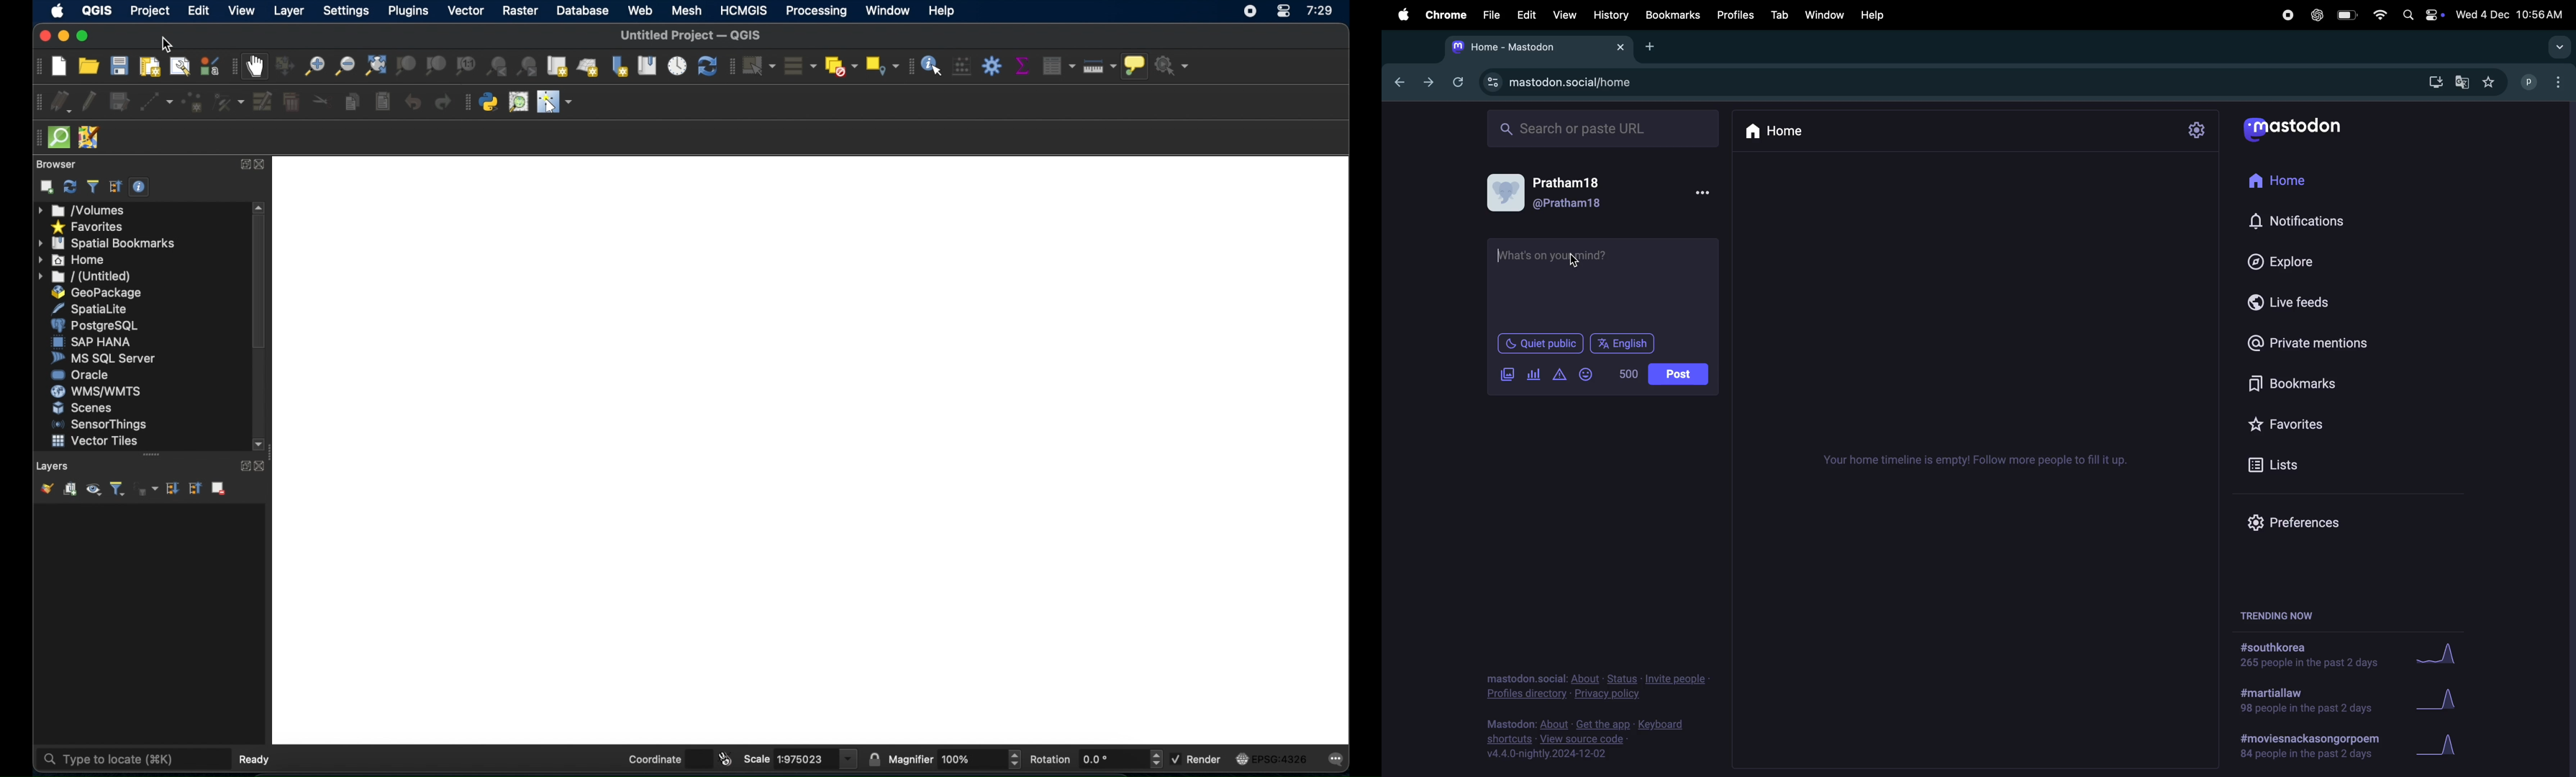 The width and height of the screenshot is (2576, 784). I want to click on User profile, so click(1557, 193).